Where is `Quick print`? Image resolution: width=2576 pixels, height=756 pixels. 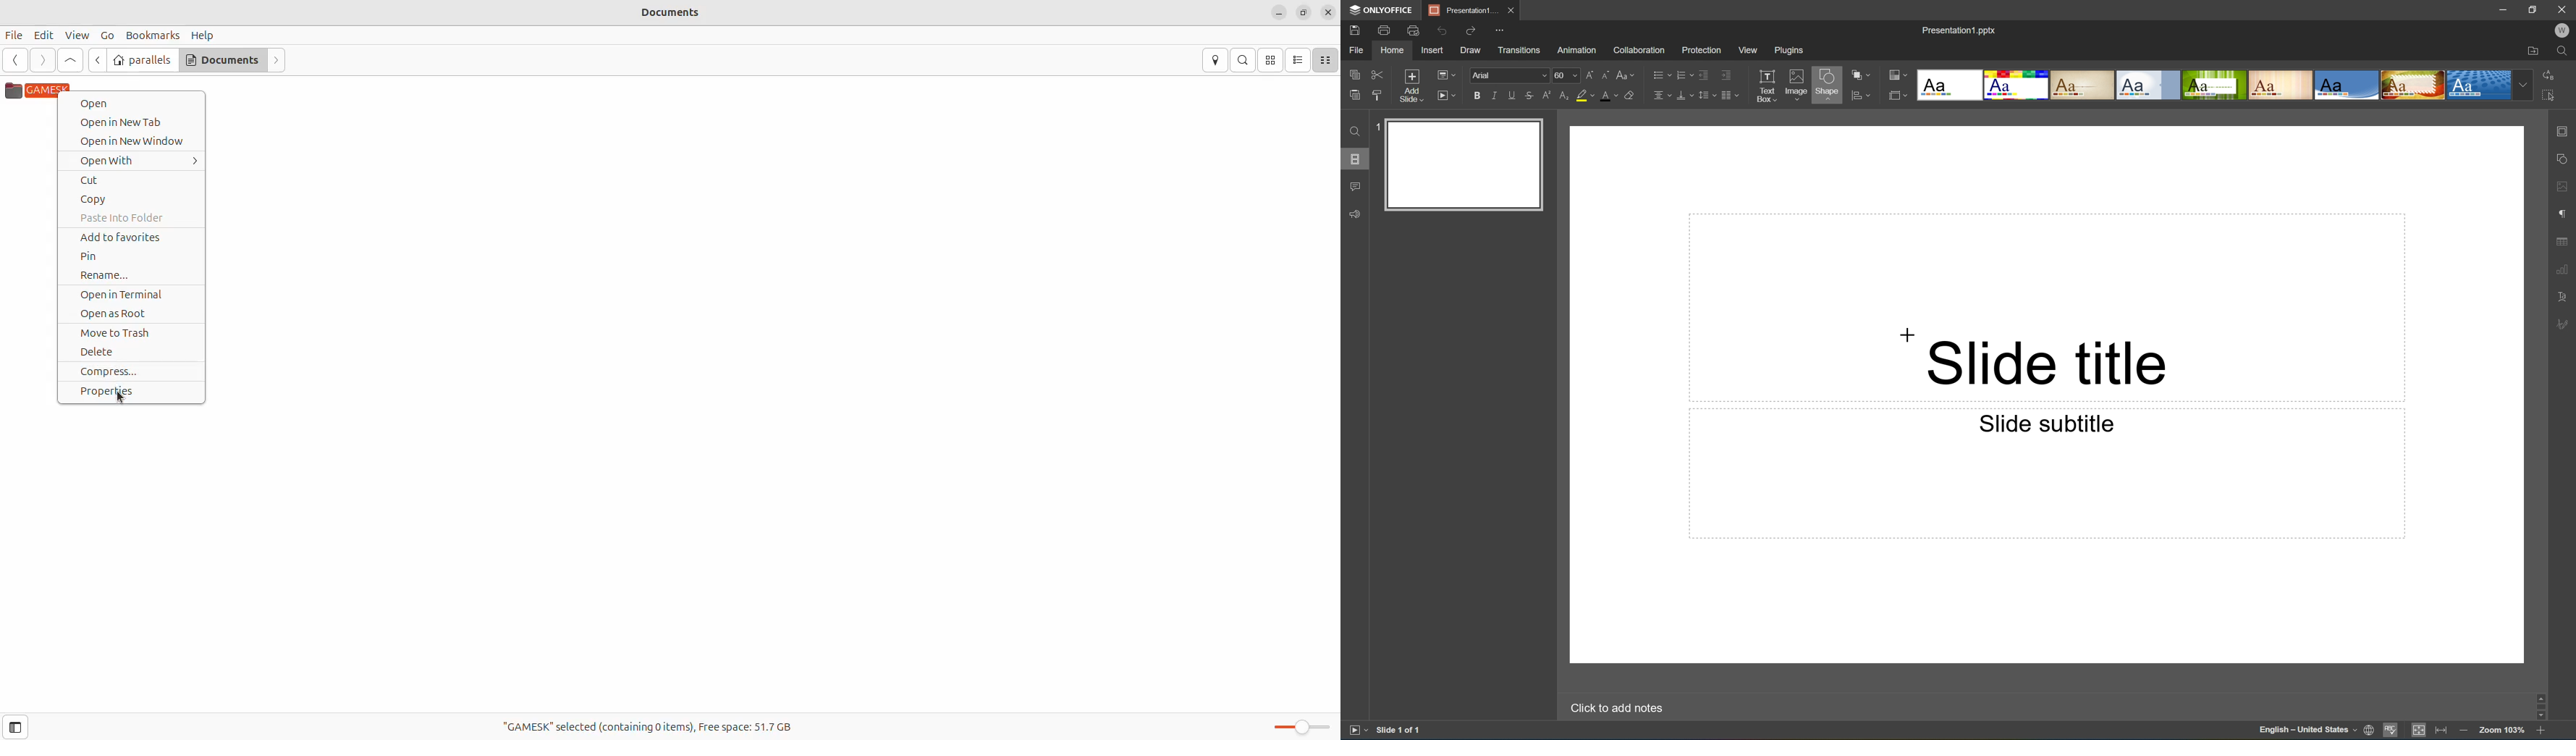
Quick print is located at coordinates (1413, 30).